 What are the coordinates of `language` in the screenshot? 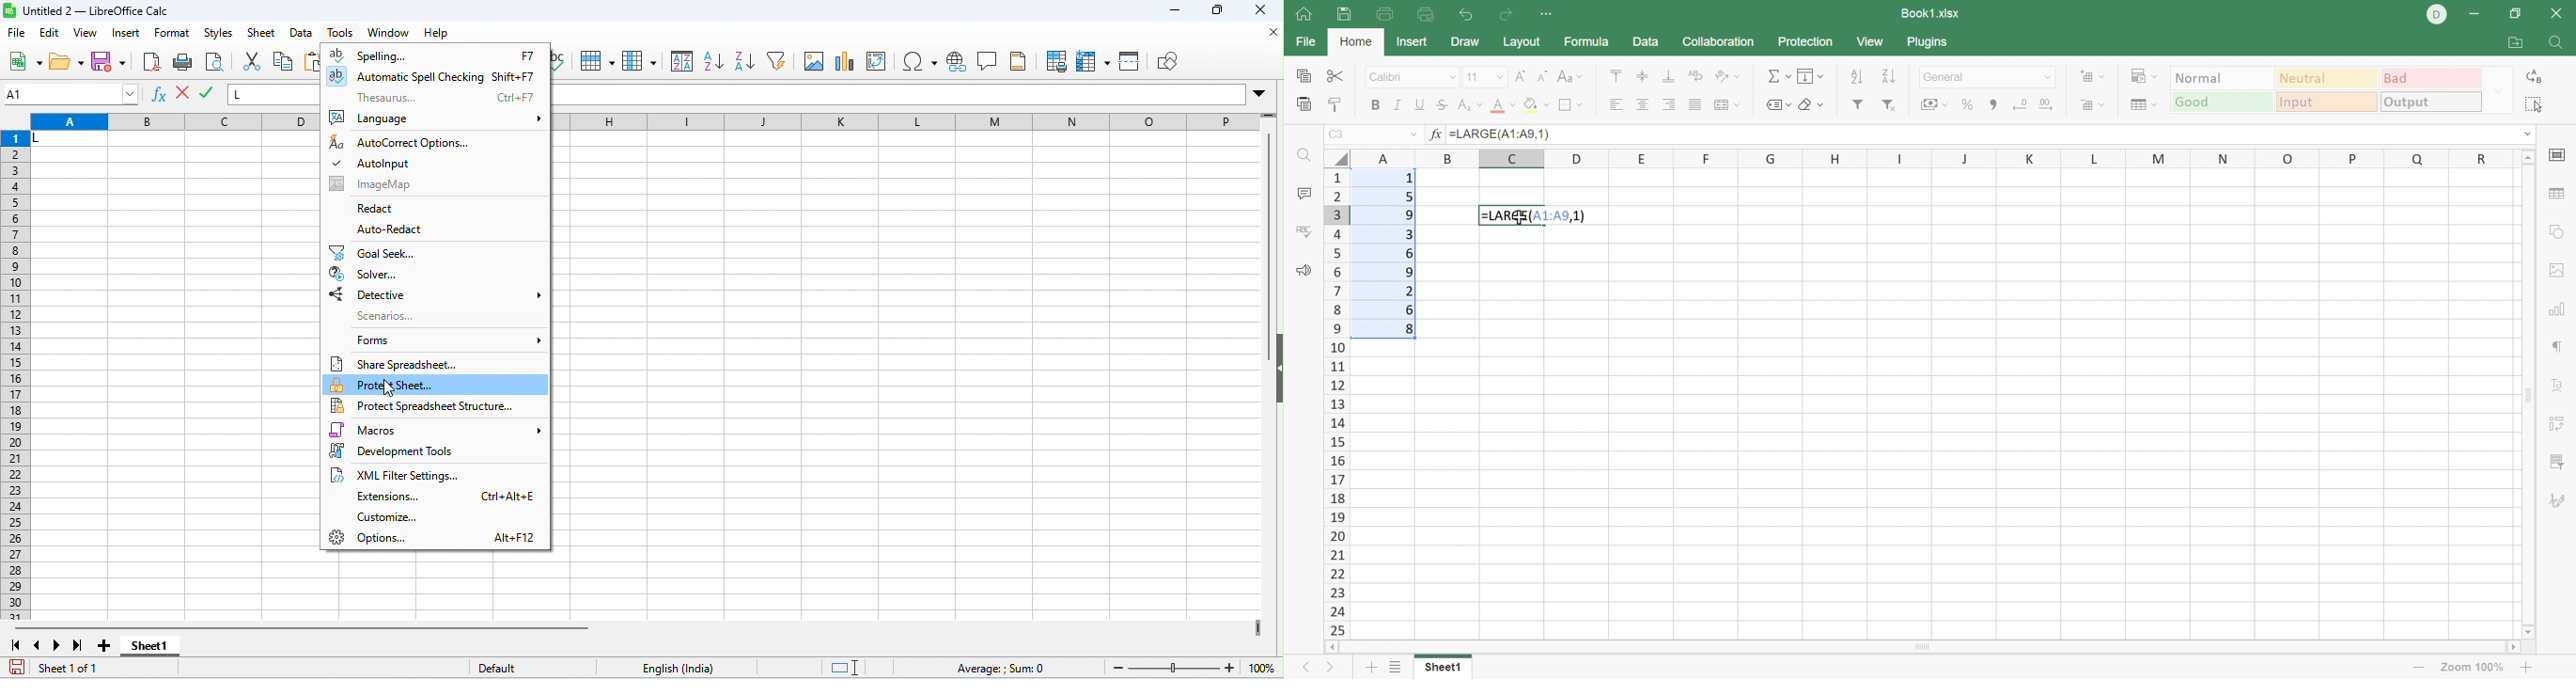 It's located at (684, 668).